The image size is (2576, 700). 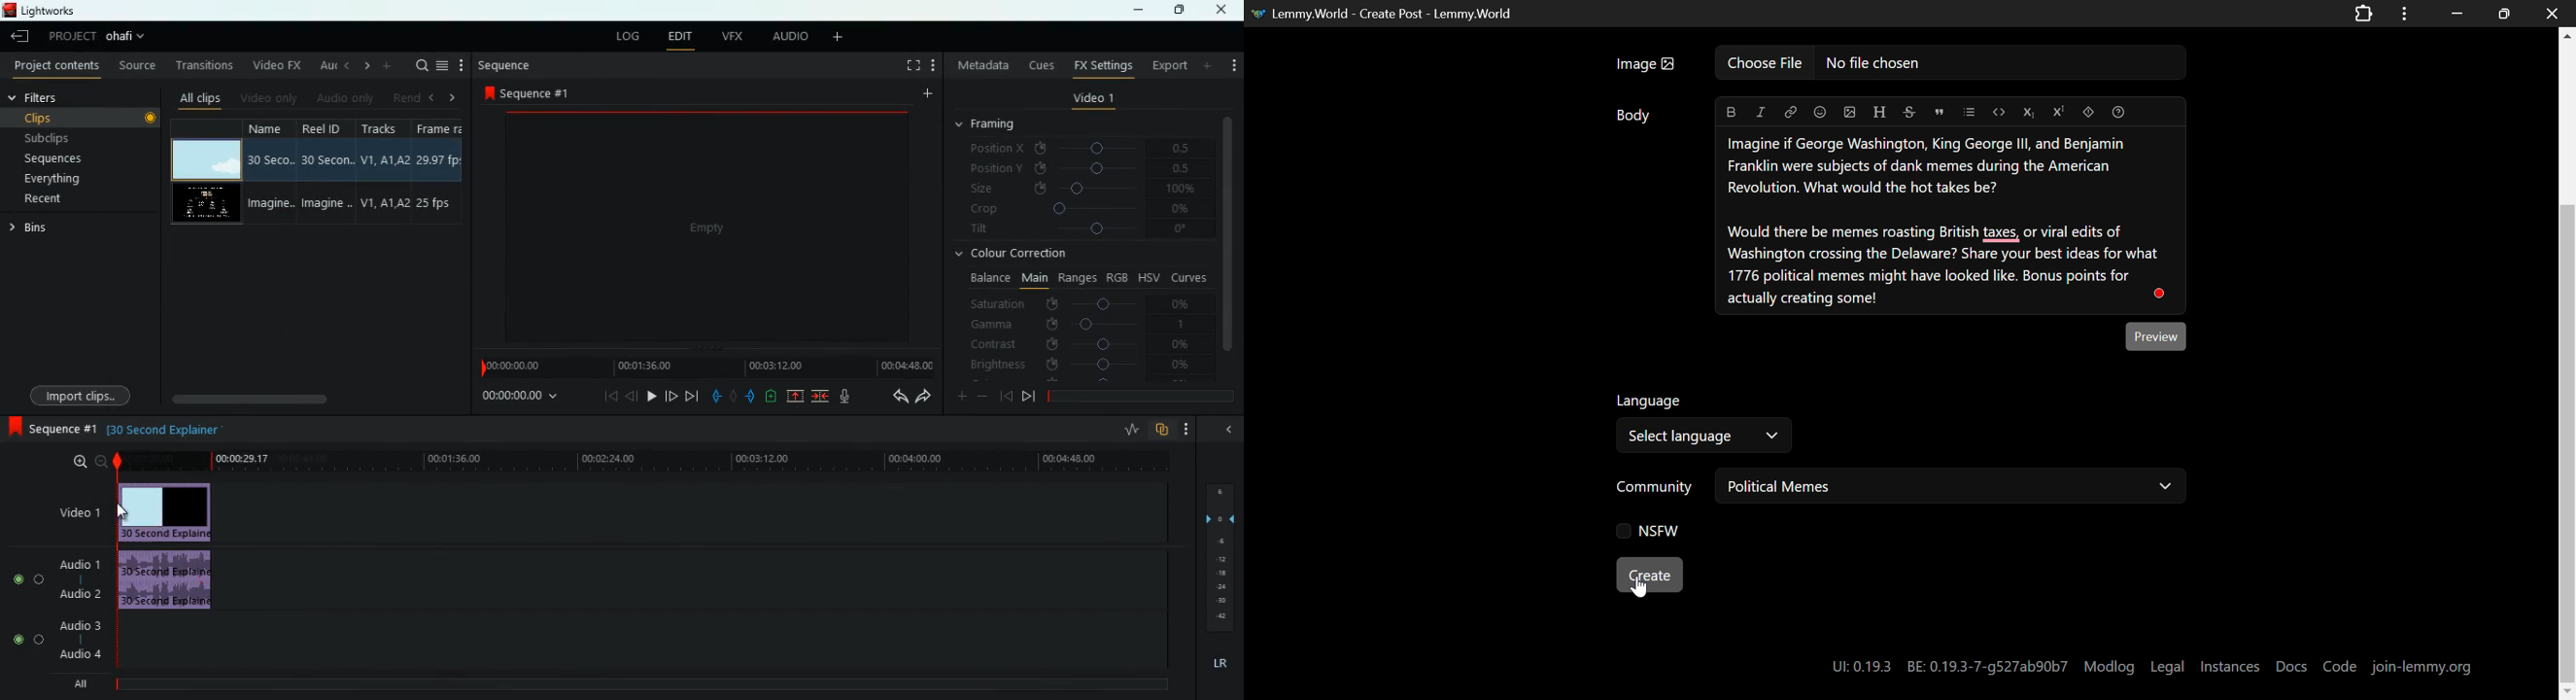 I want to click on Application Options, so click(x=2404, y=12).